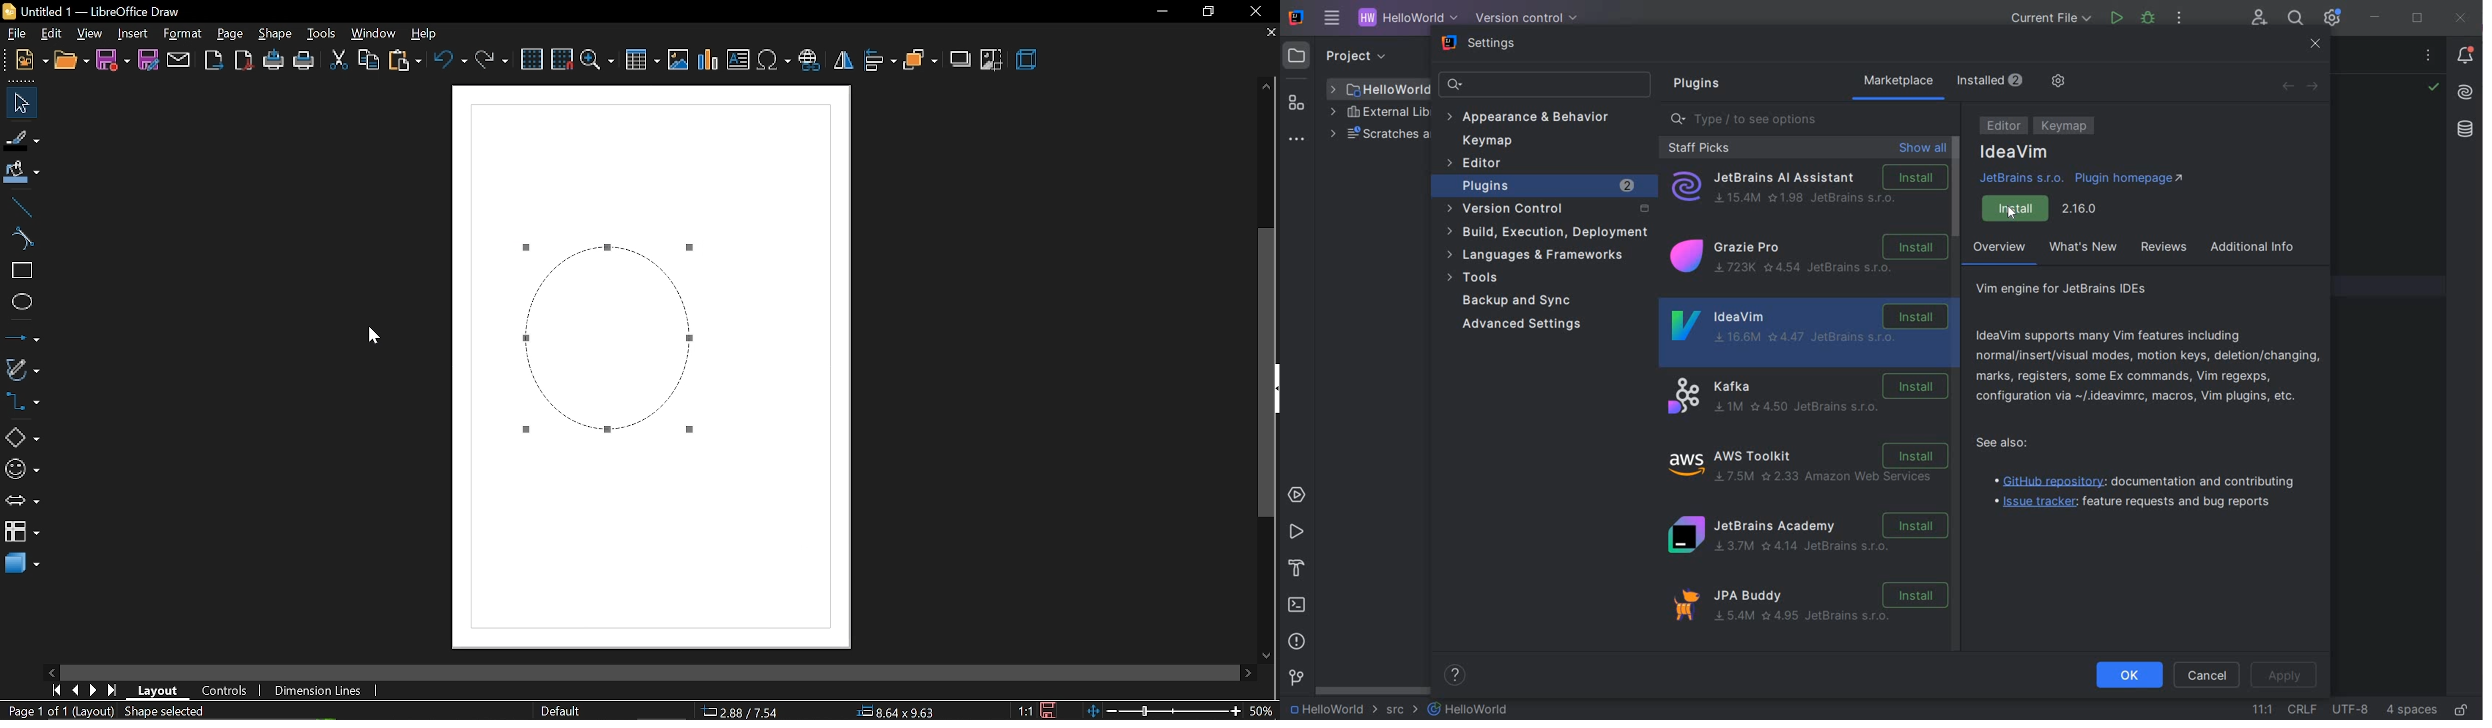 This screenshot has width=2492, height=728. Describe the element at coordinates (2331, 18) in the screenshot. I see `IDE AND PROJECT SETTINGS` at that location.